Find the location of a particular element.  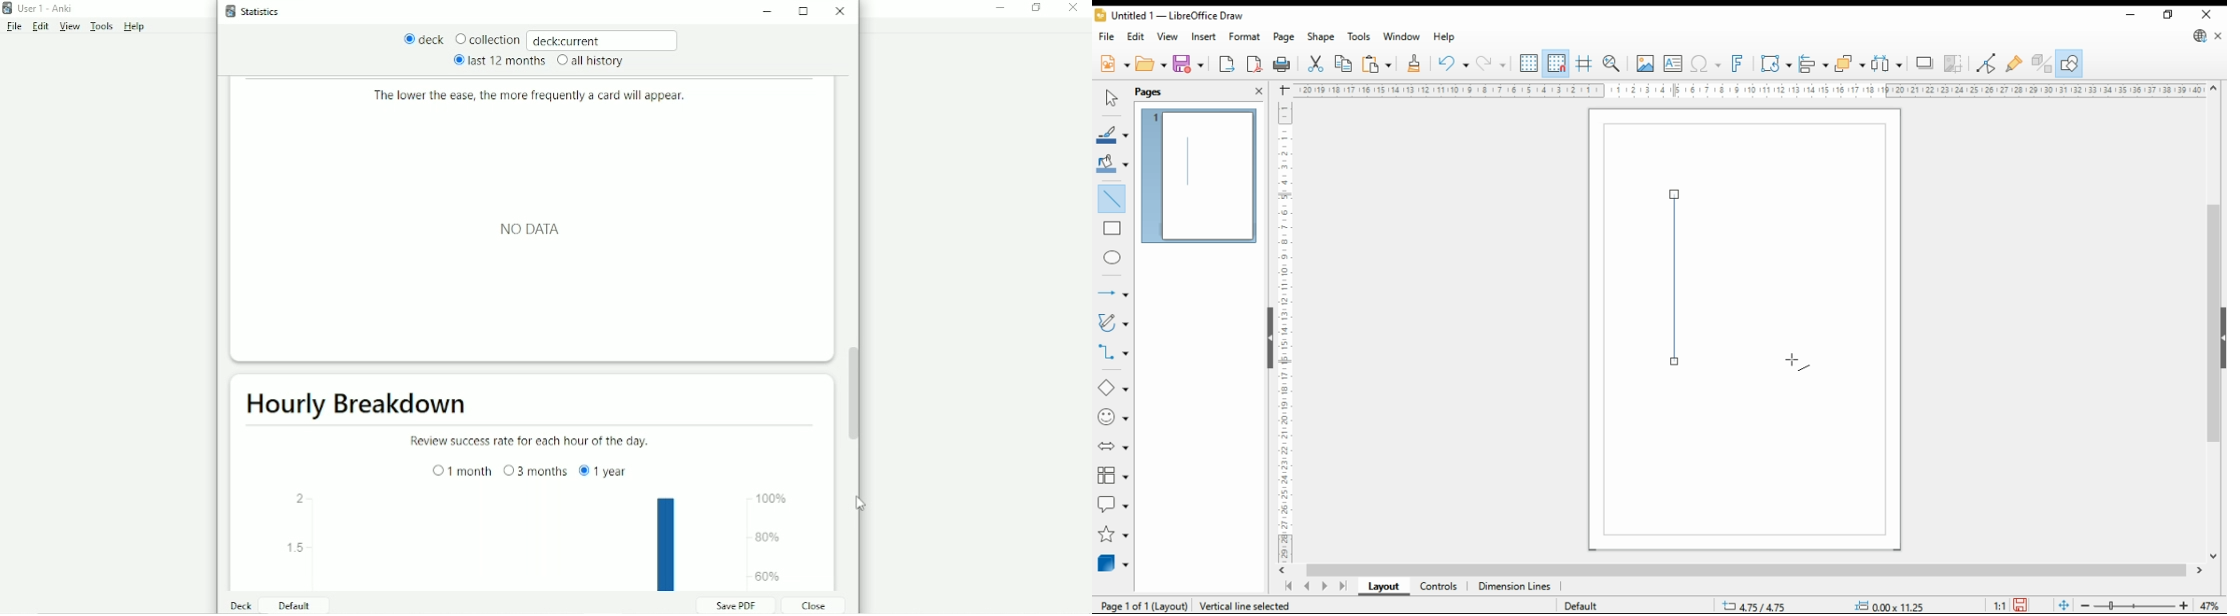

1 year is located at coordinates (607, 471).